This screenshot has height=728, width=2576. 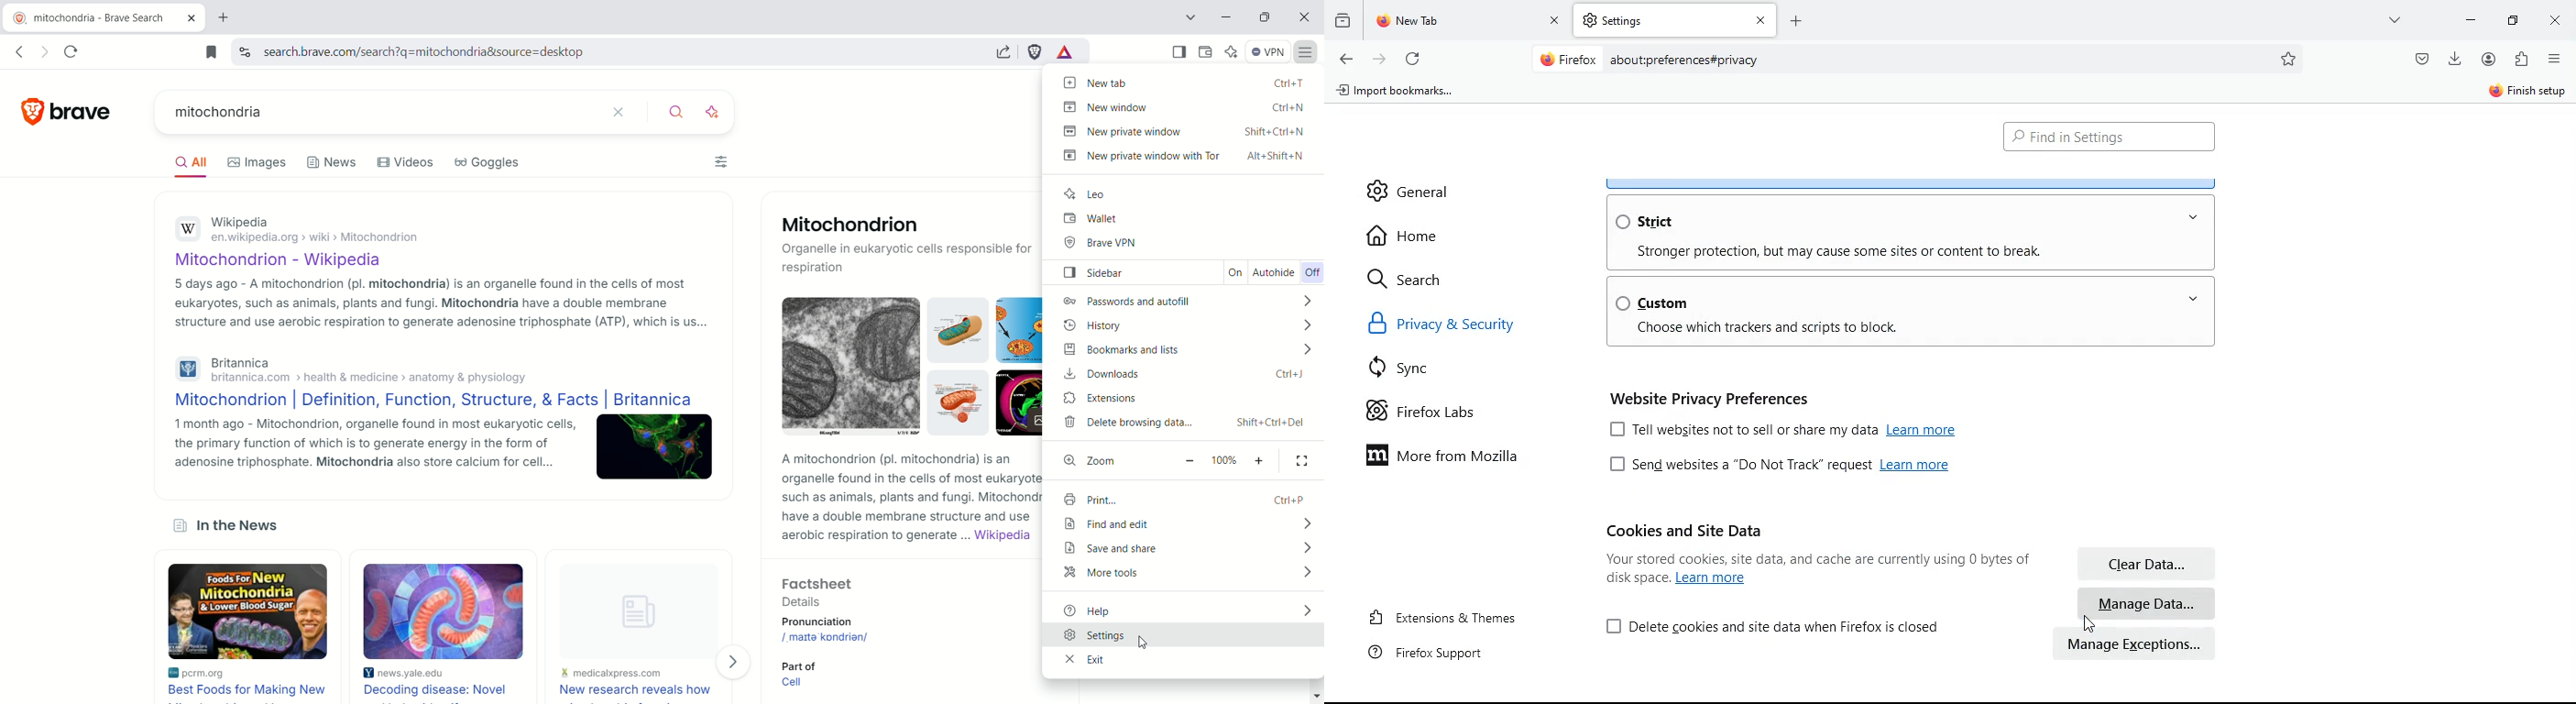 What do you see at coordinates (1649, 222) in the screenshot?
I see `strict` at bounding box center [1649, 222].